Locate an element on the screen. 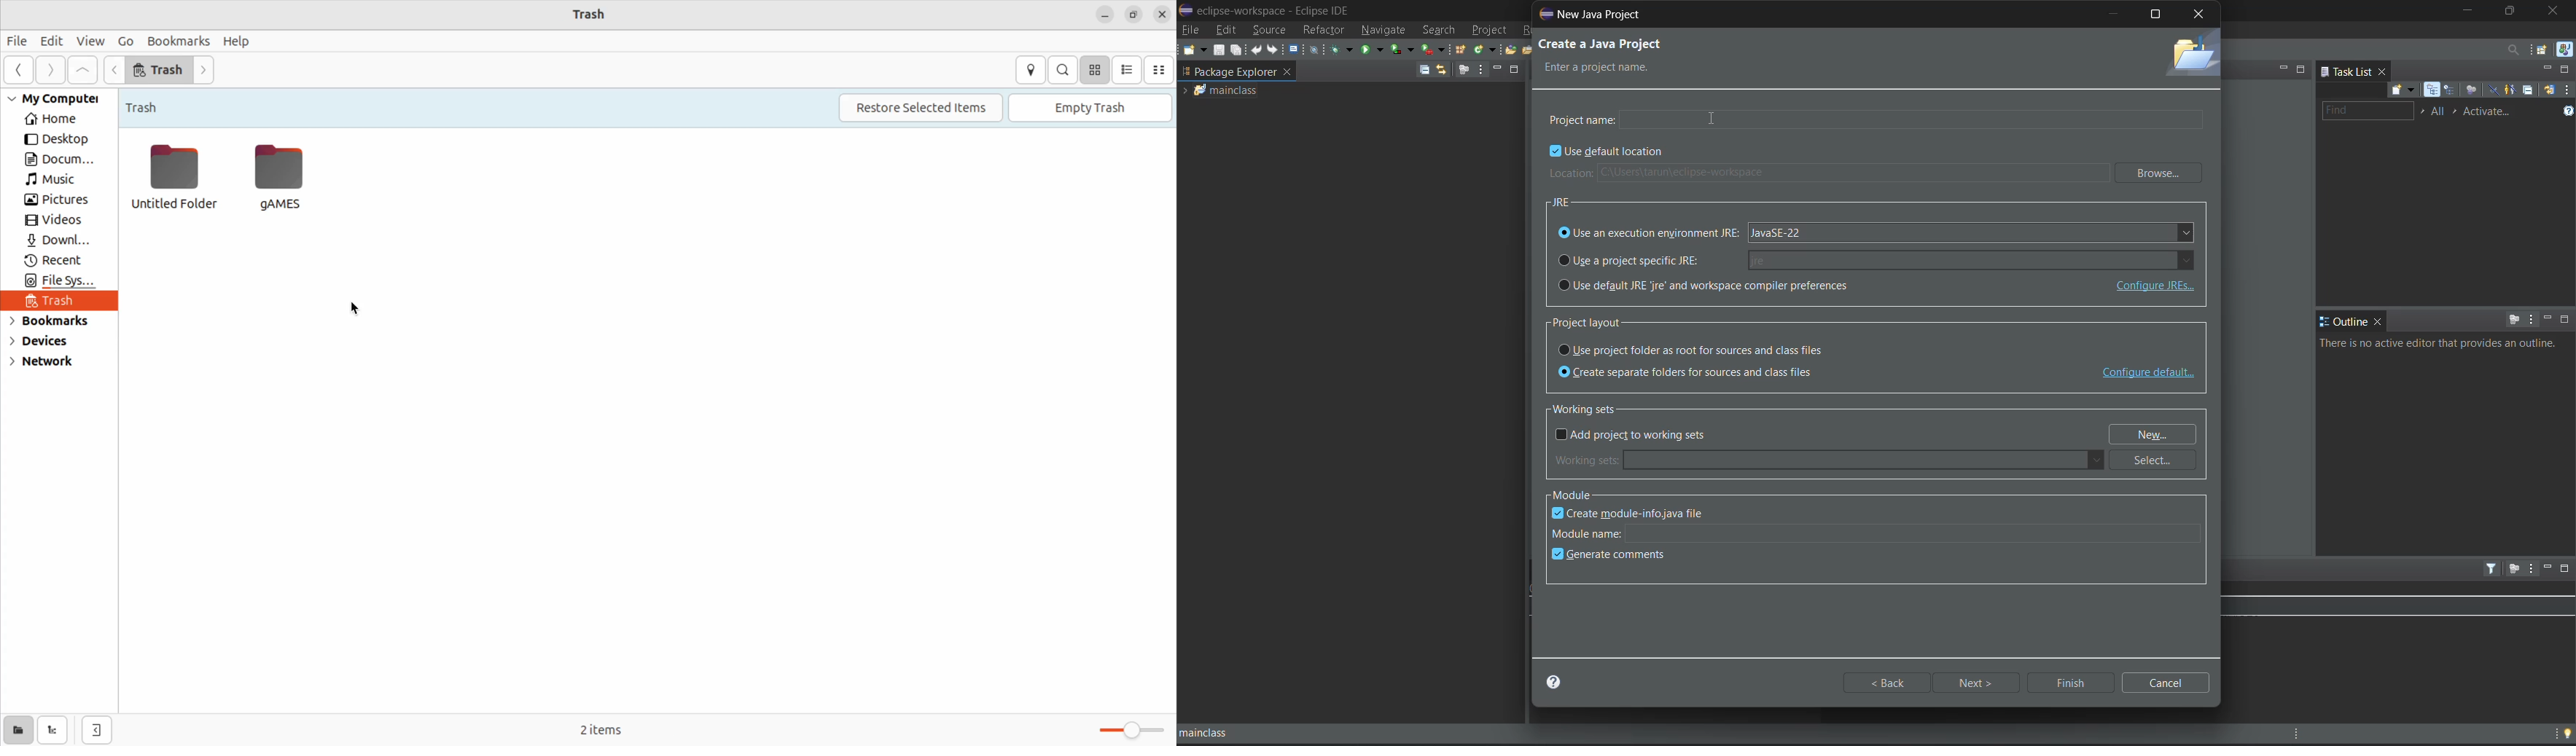  view menu is located at coordinates (1480, 70).